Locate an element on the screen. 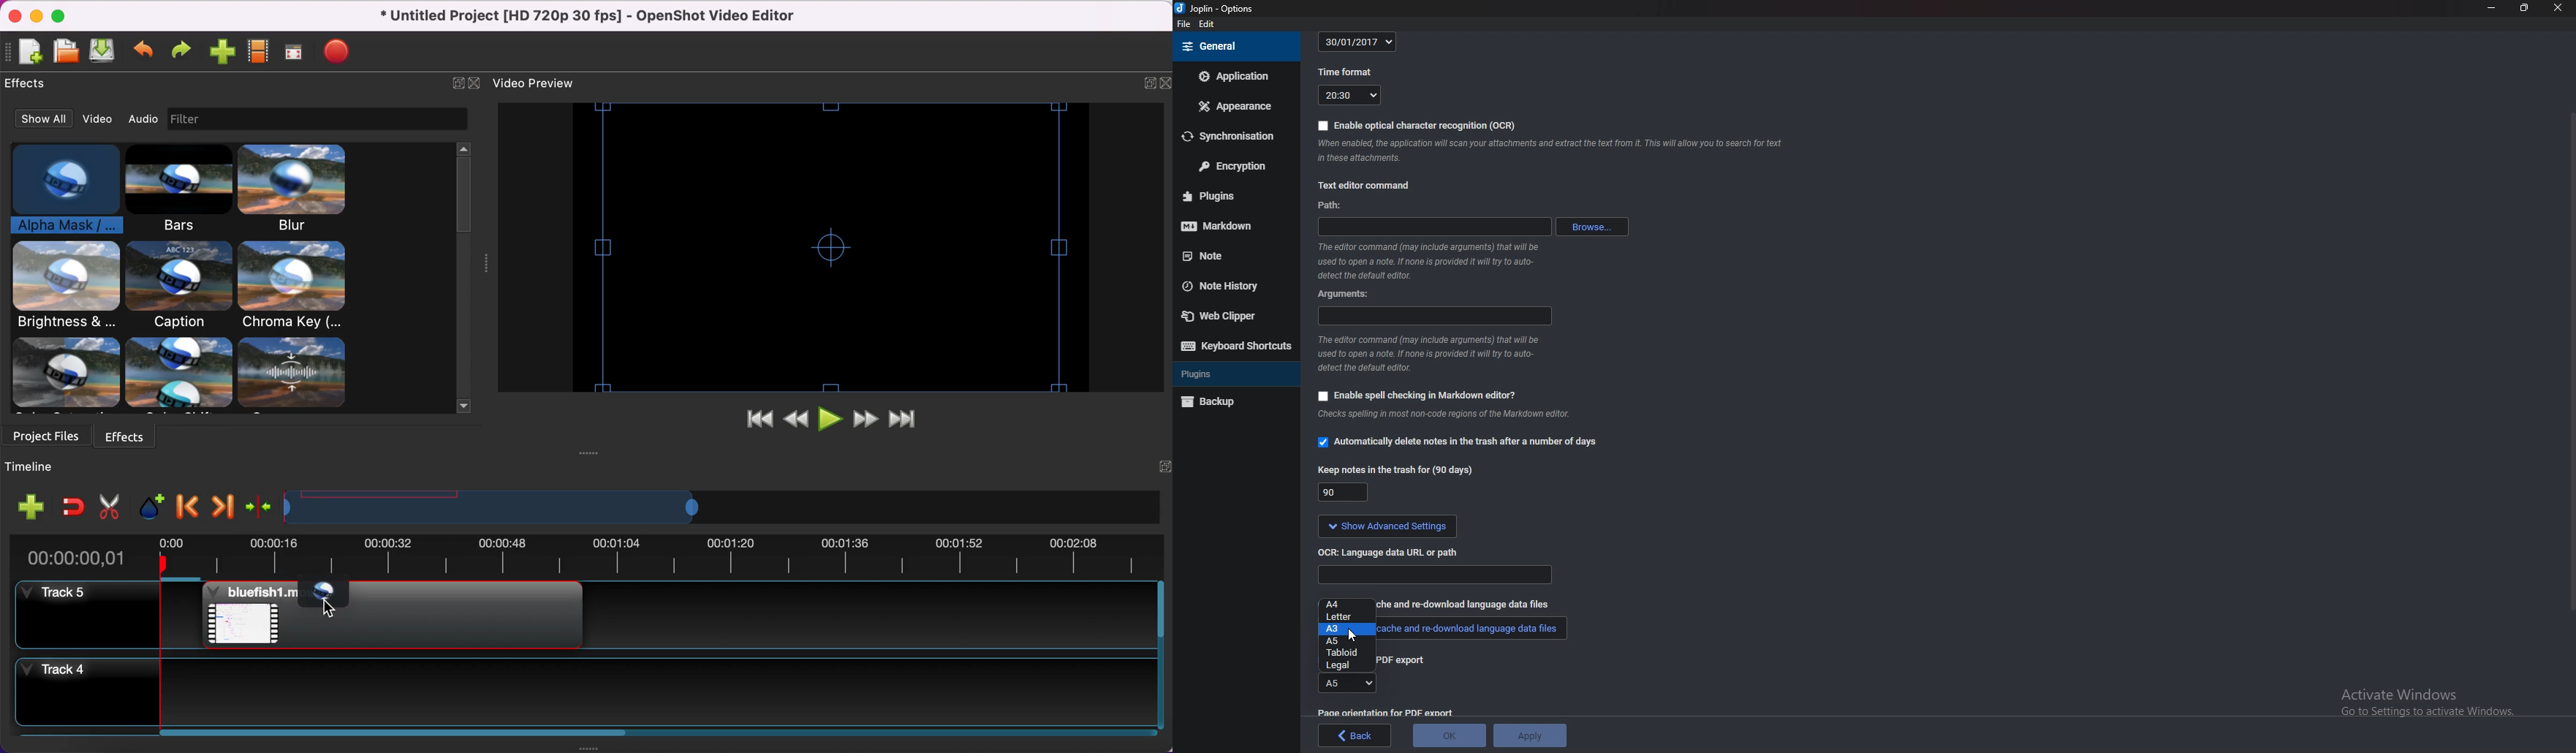  Language data is located at coordinates (1436, 575).